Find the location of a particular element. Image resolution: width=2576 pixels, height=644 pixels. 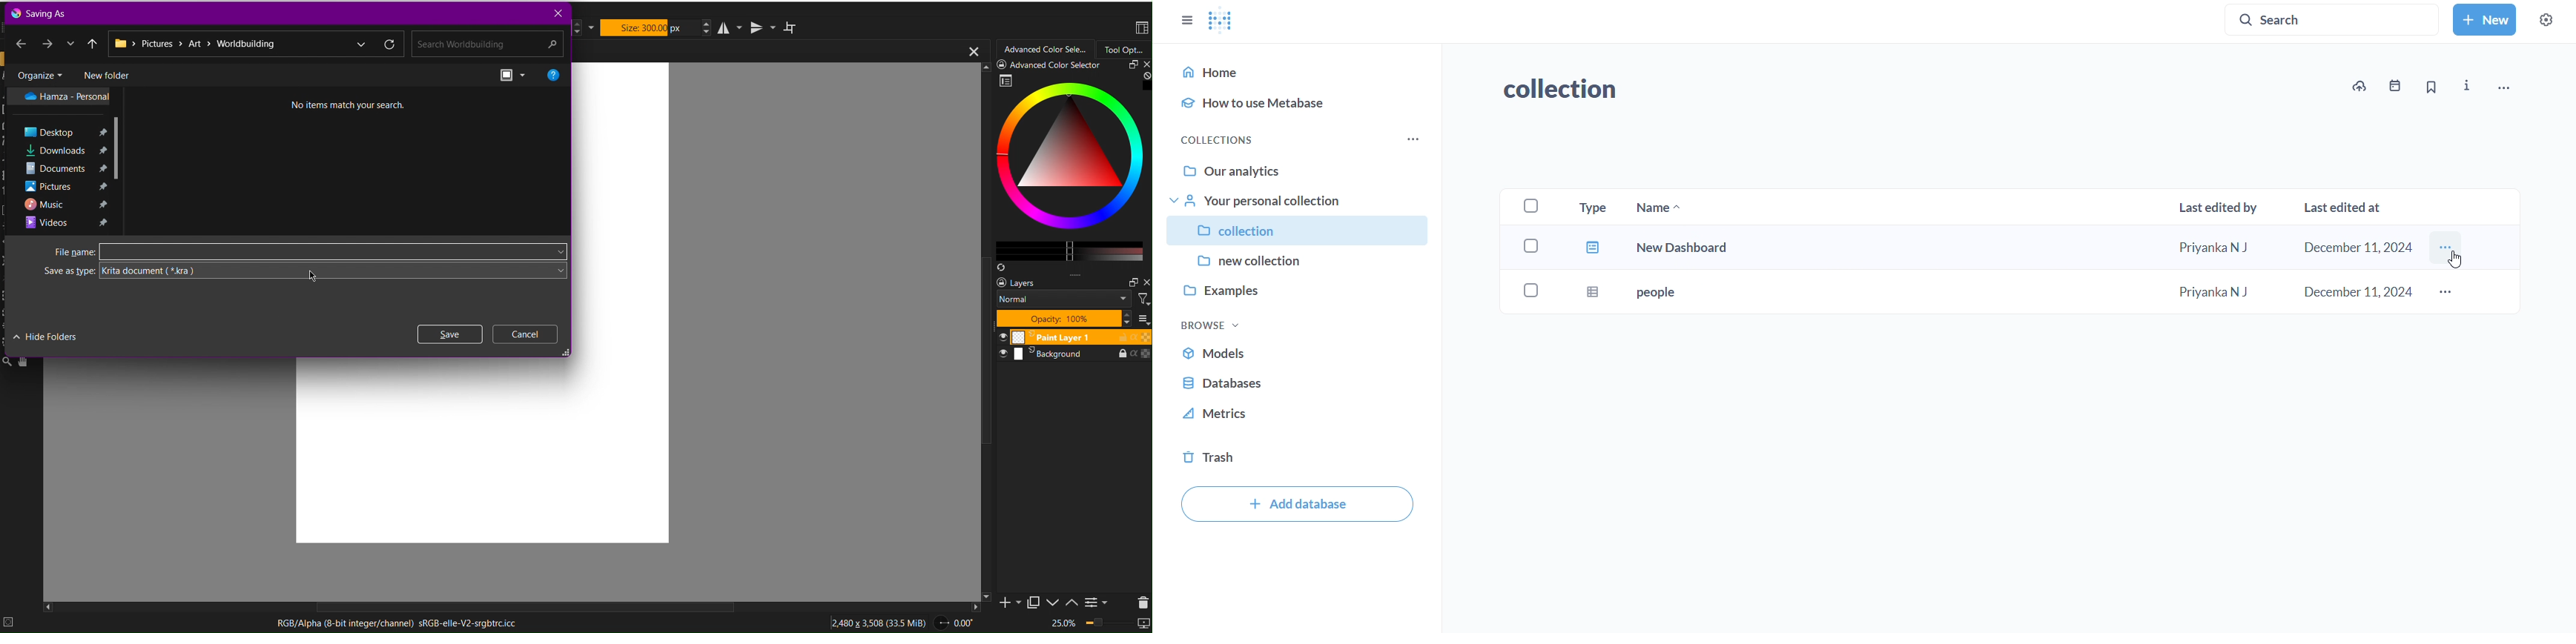

pinned is located at coordinates (103, 205).